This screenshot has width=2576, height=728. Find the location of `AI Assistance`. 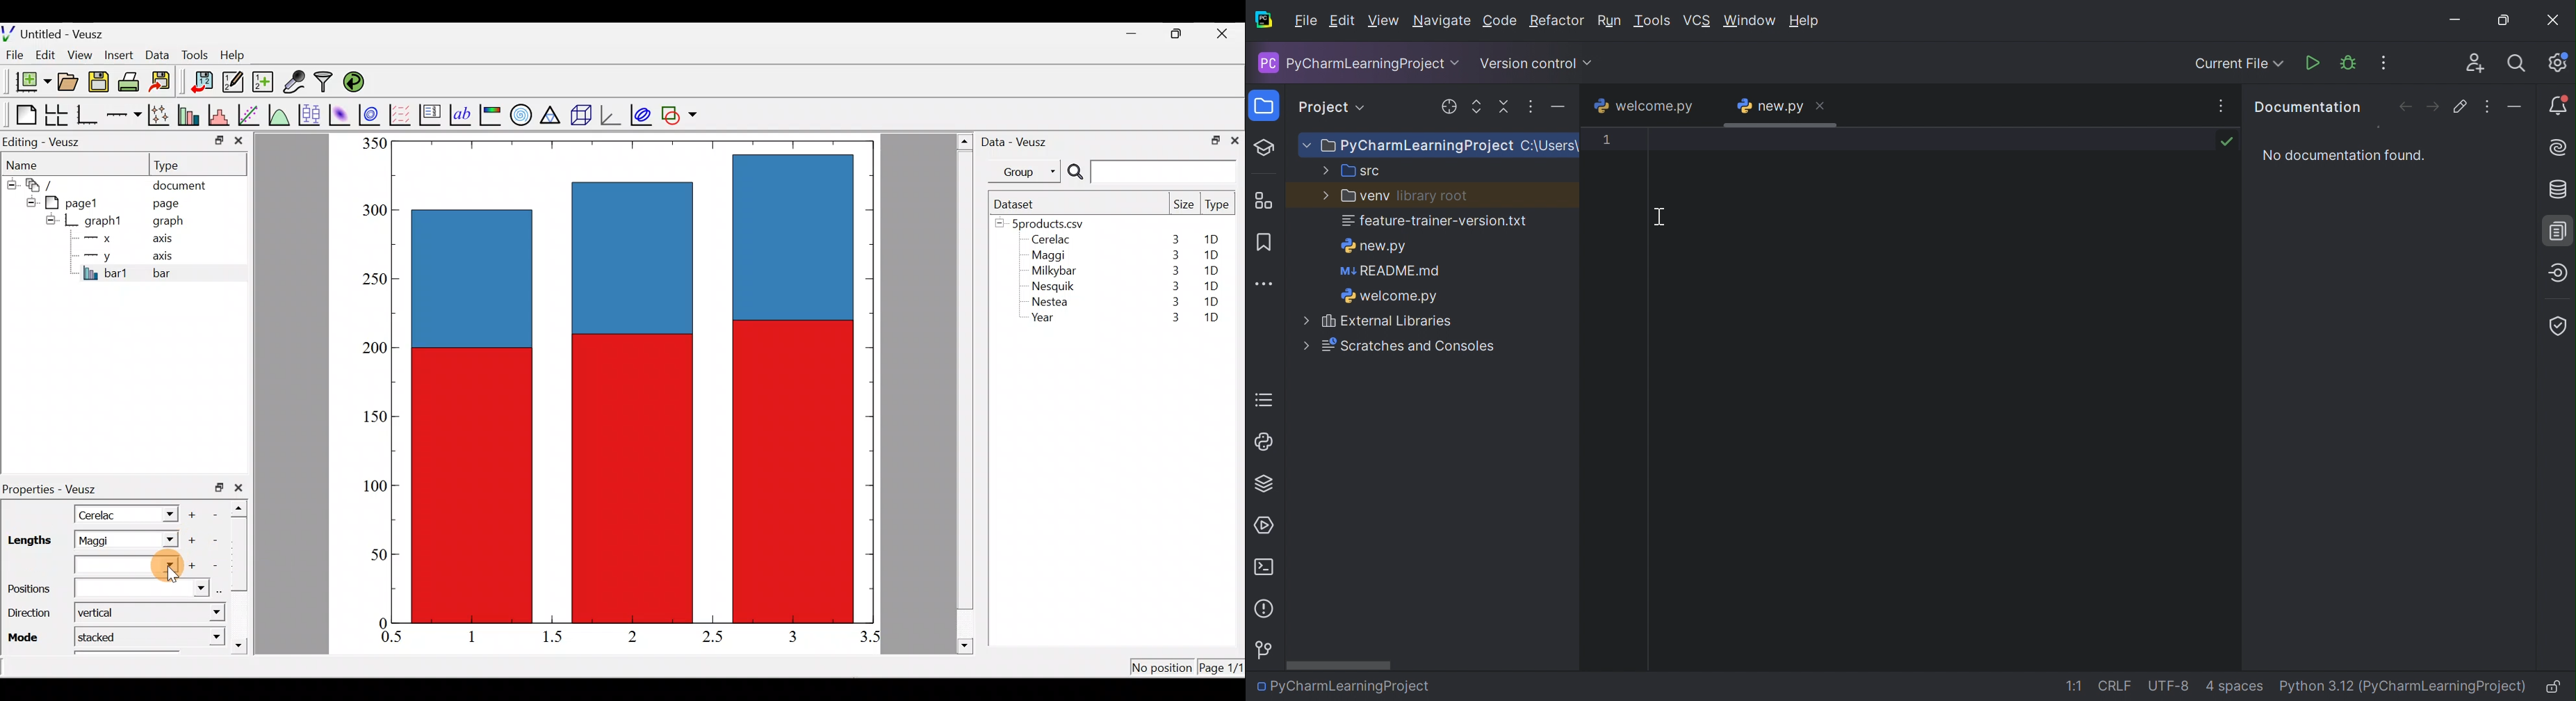

AI Assistance is located at coordinates (2560, 148).